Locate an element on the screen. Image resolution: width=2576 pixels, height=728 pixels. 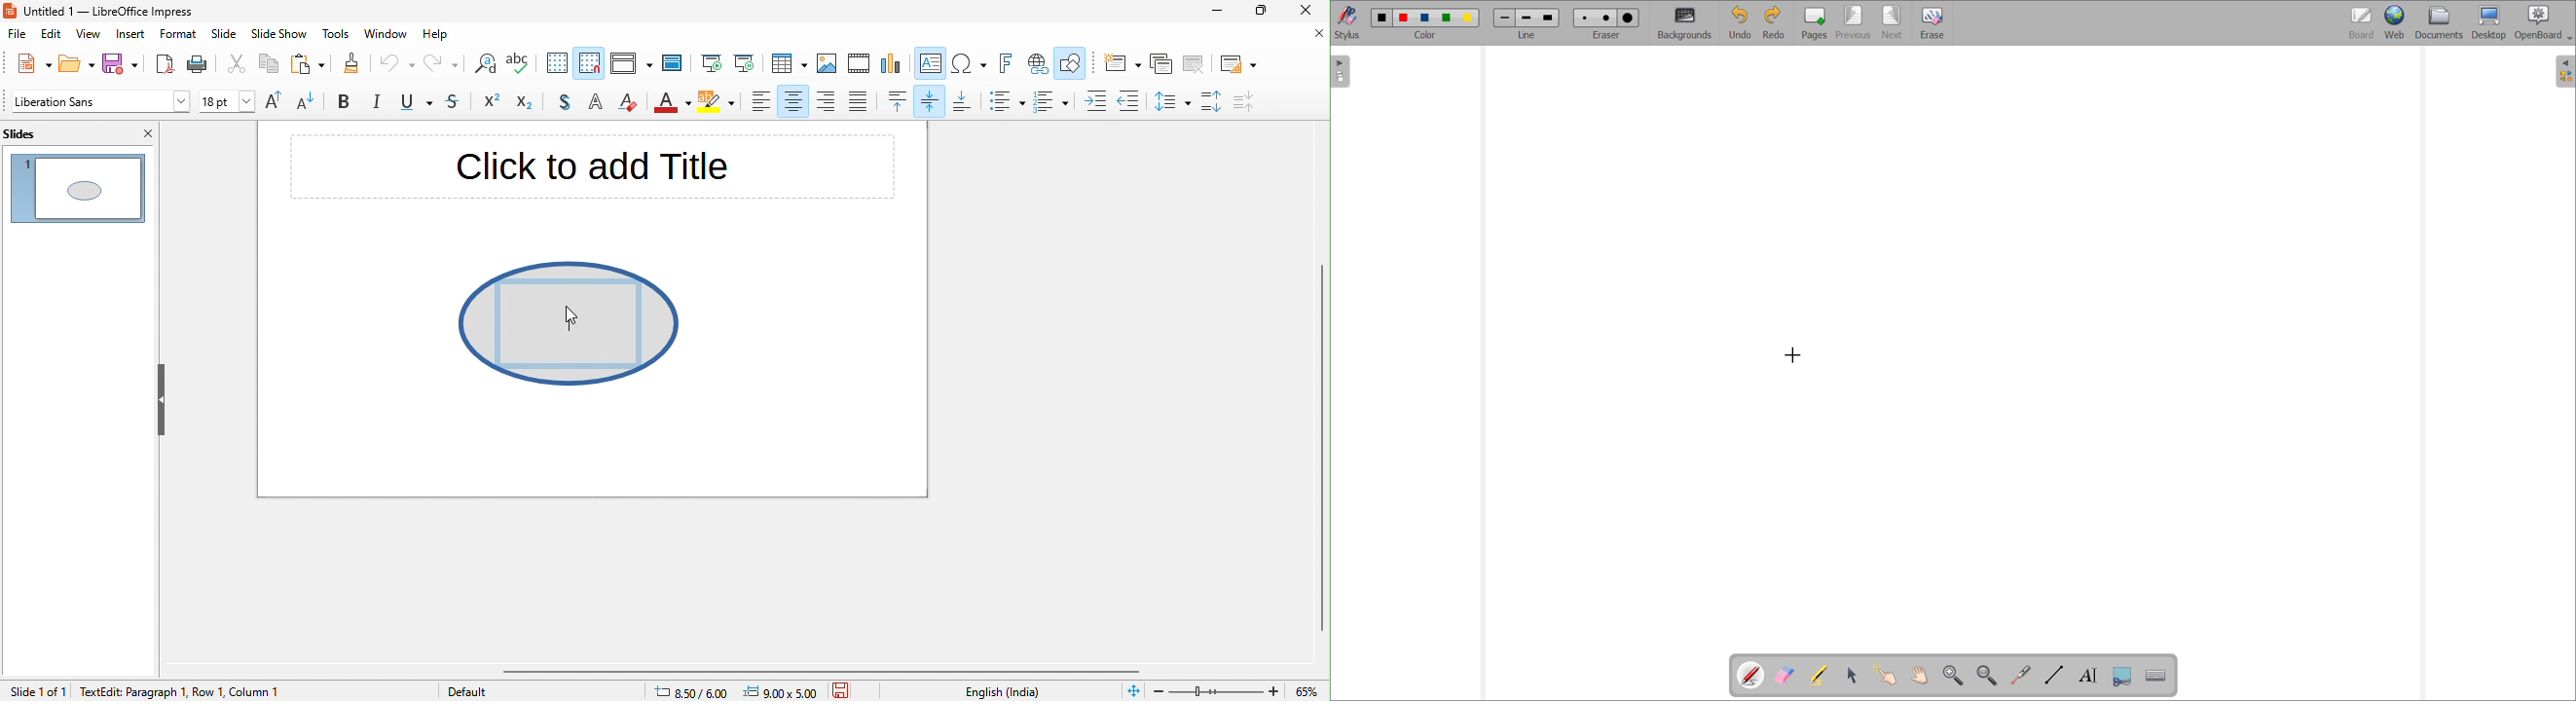
display to grid is located at coordinates (558, 64).